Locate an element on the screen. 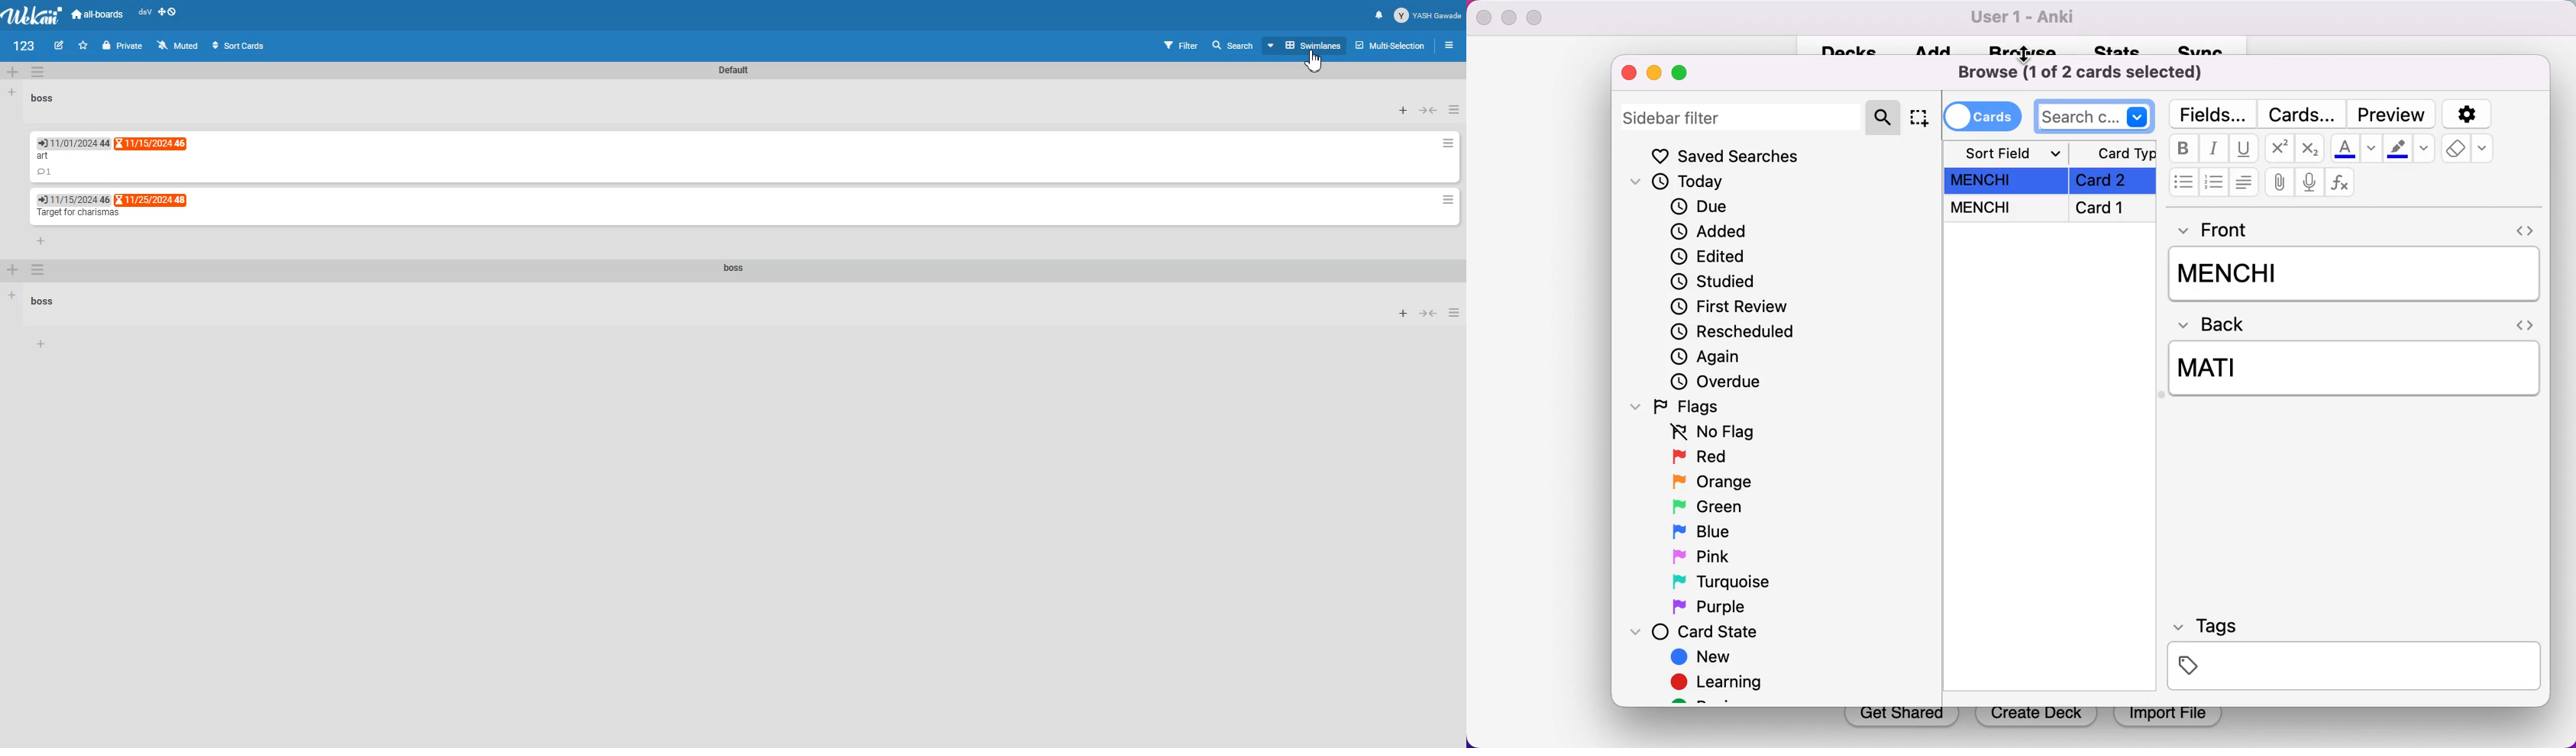 The height and width of the screenshot is (756, 2576). red is located at coordinates (1700, 458).